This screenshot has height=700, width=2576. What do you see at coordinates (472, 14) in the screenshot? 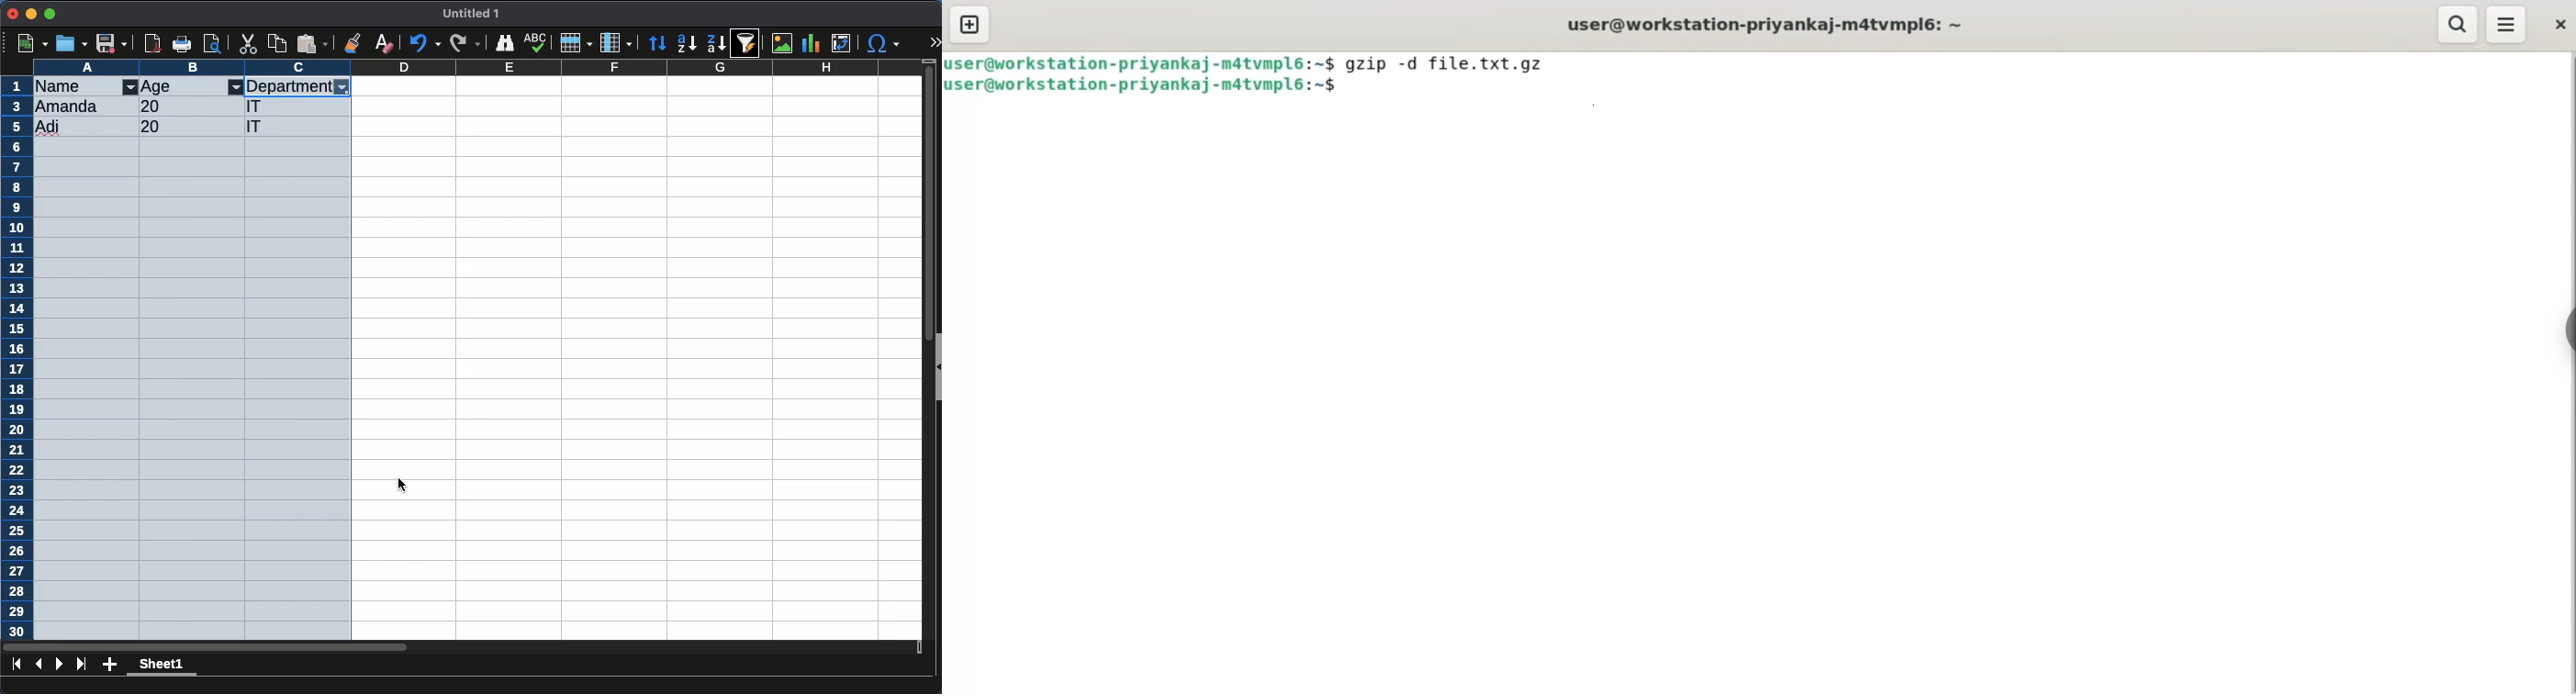
I see `untitled 1` at bounding box center [472, 14].